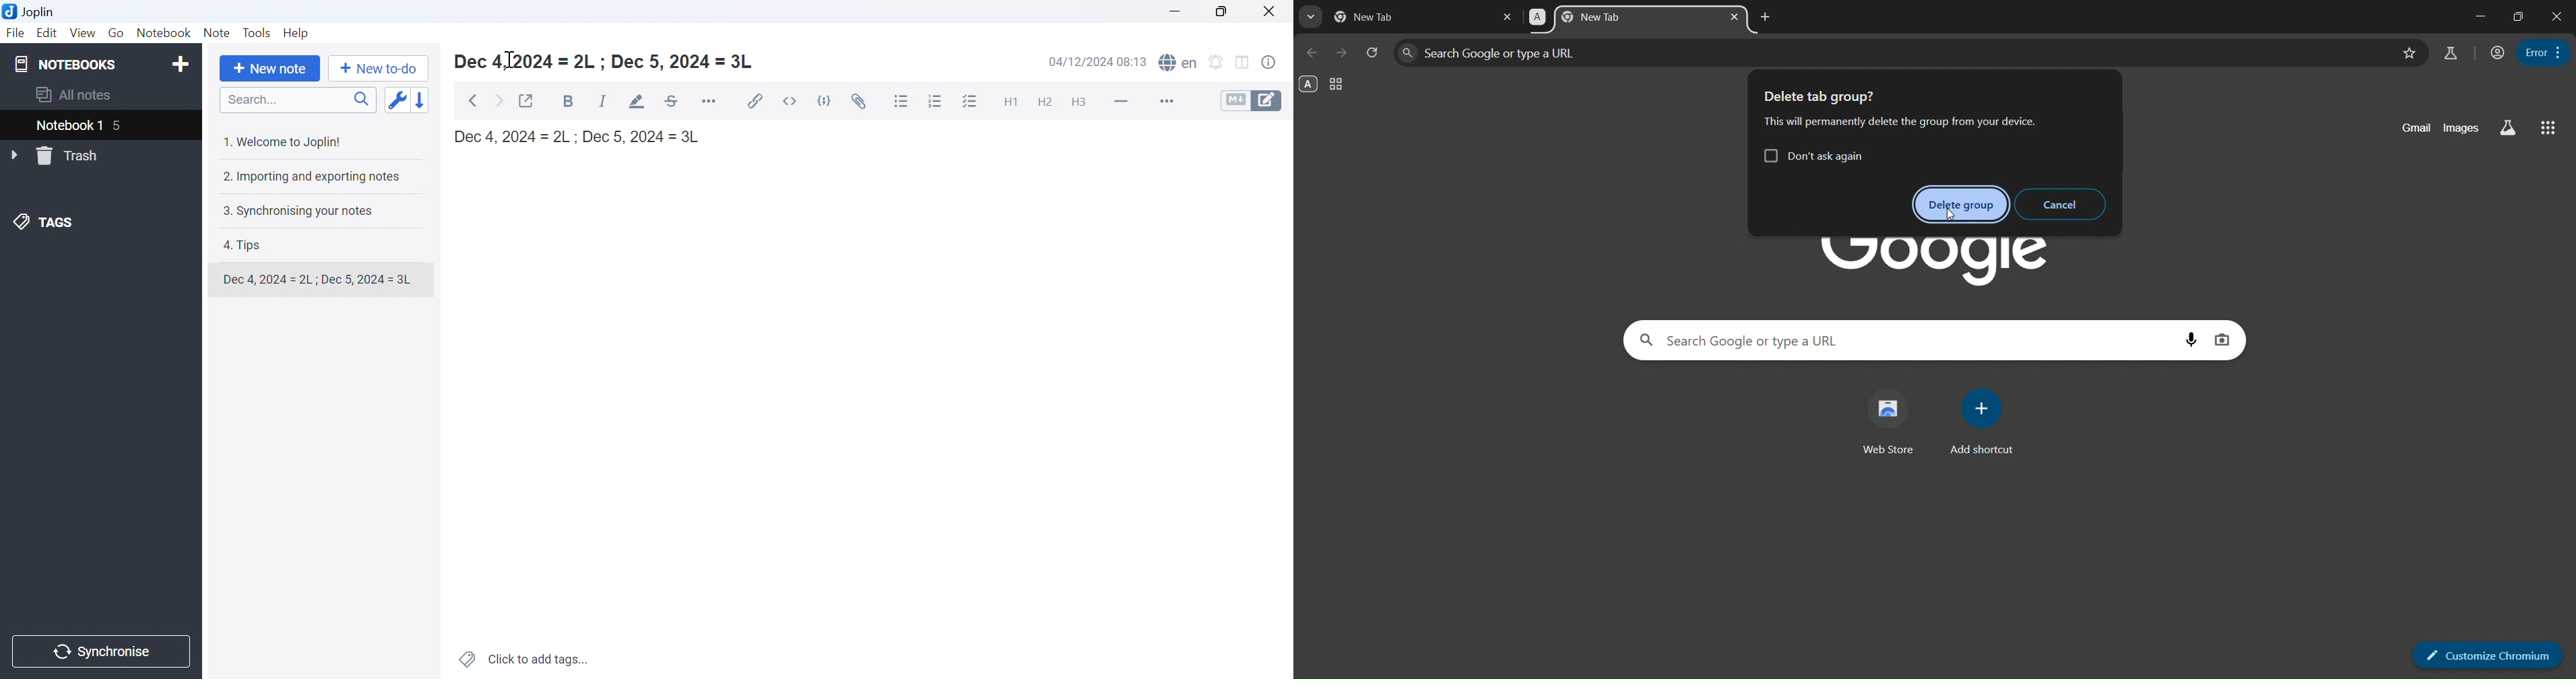  What do you see at coordinates (935, 102) in the screenshot?
I see `Numbered list` at bounding box center [935, 102].